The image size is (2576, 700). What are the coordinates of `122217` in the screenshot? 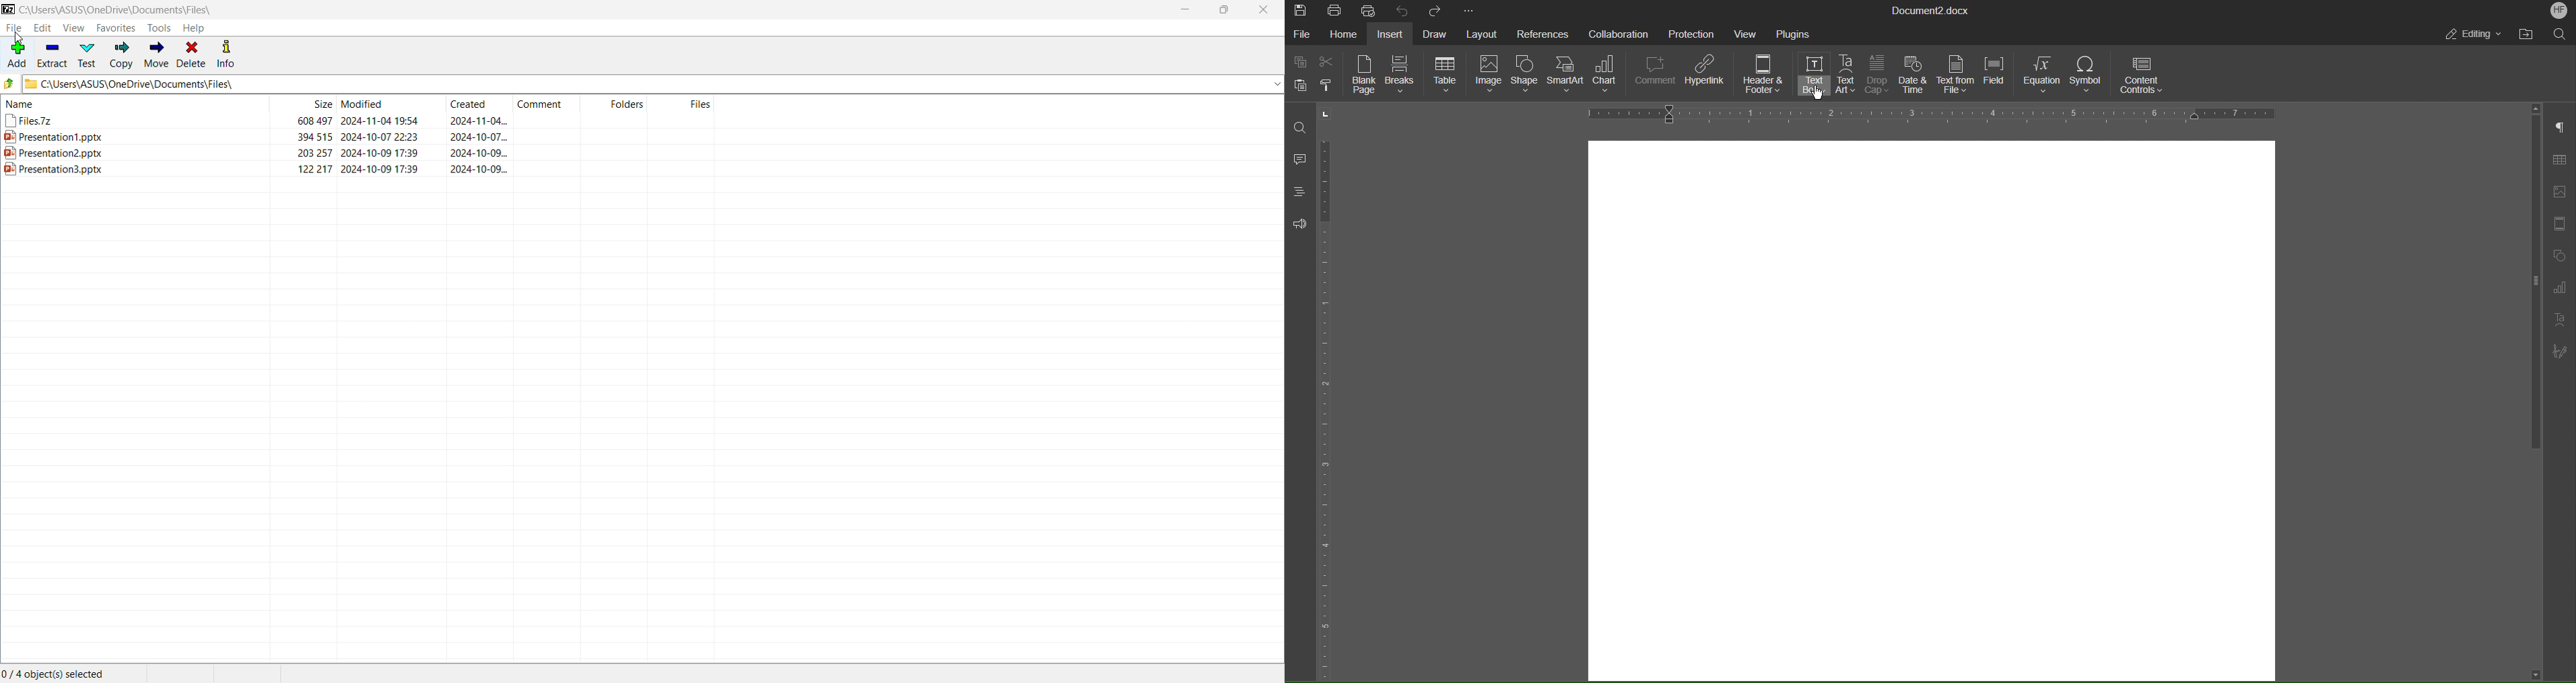 It's located at (311, 170).